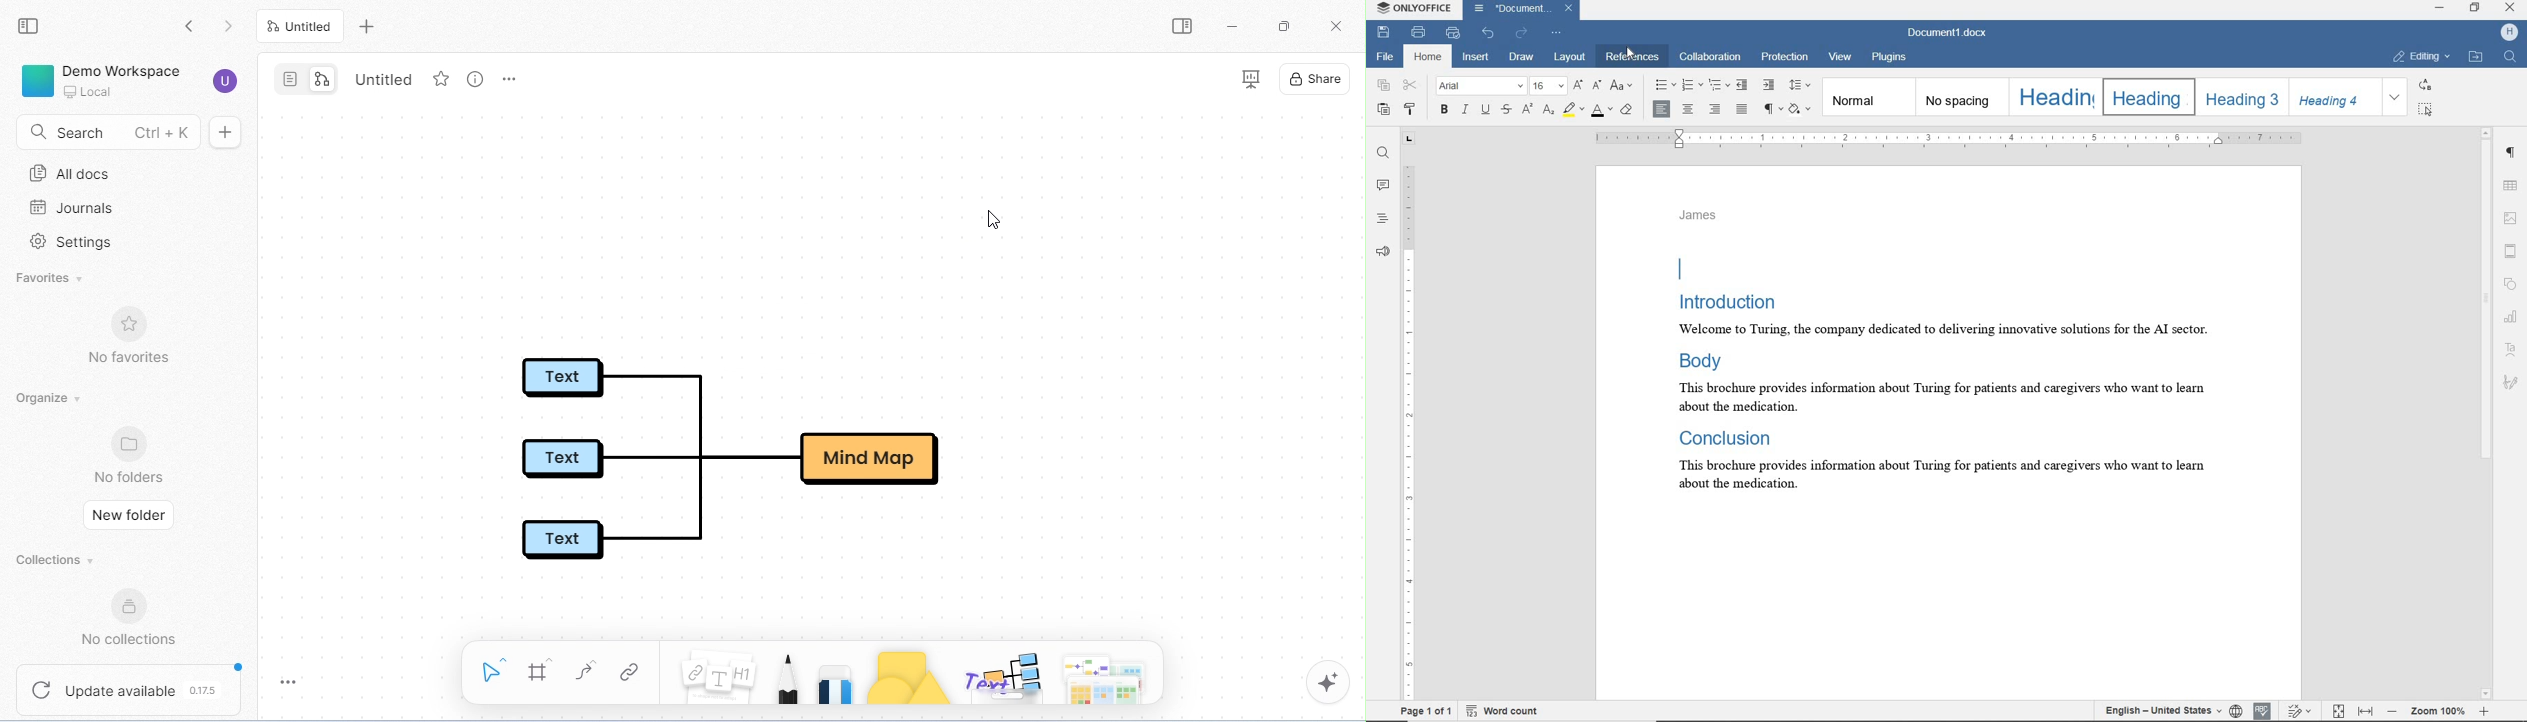 This screenshot has height=728, width=2548. Describe the element at coordinates (2511, 347) in the screenshot. I see `text art` at that location.